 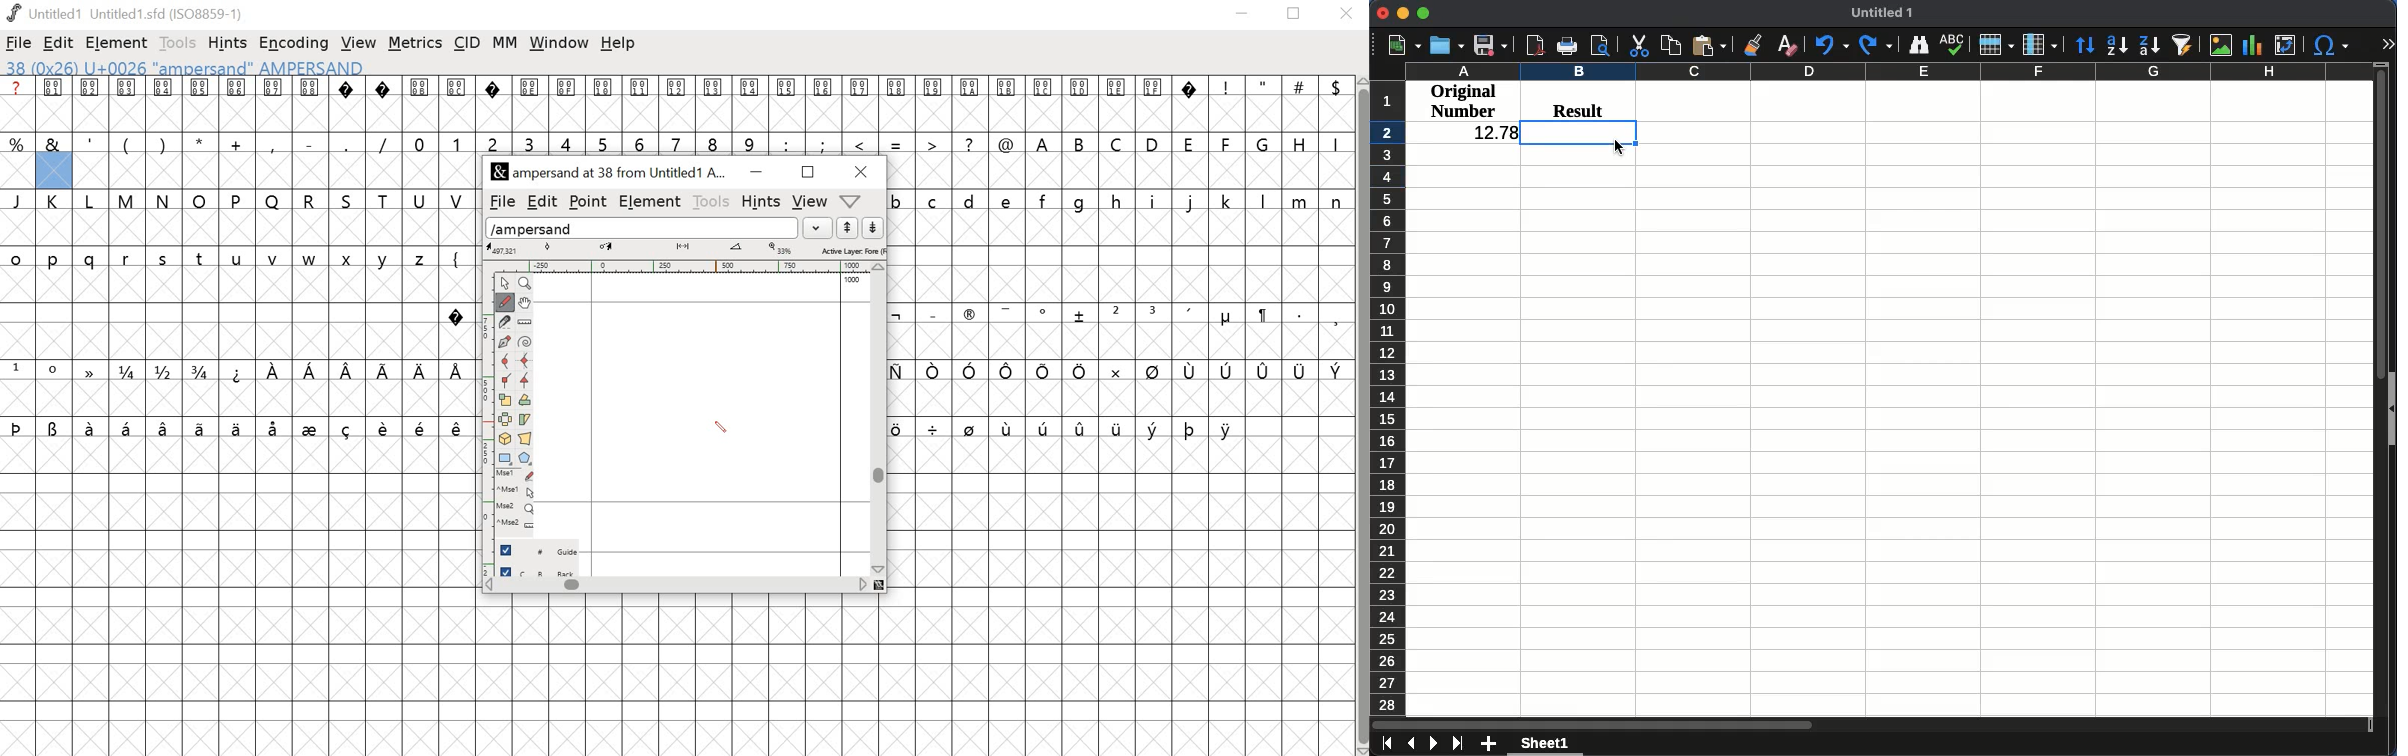 I want to click on rotate the selection in 3D and project back to plane , so click(x=506, y=439).